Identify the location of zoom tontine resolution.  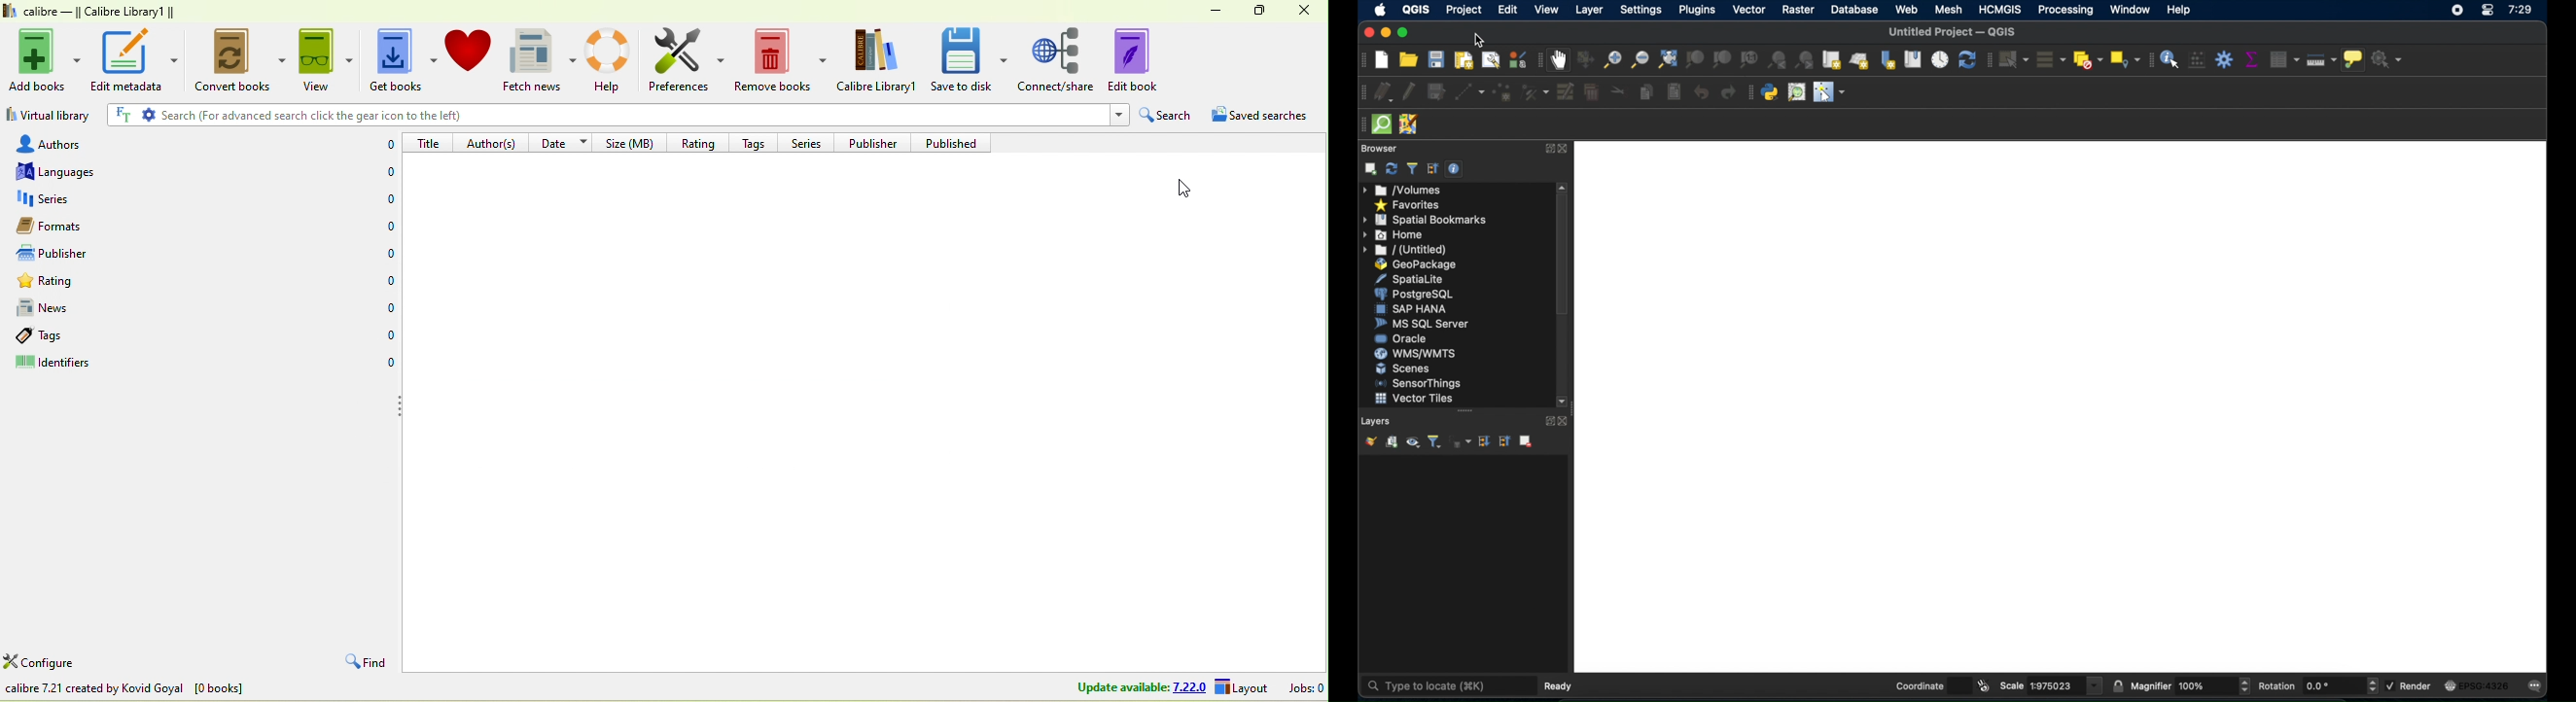
(1748, 60).